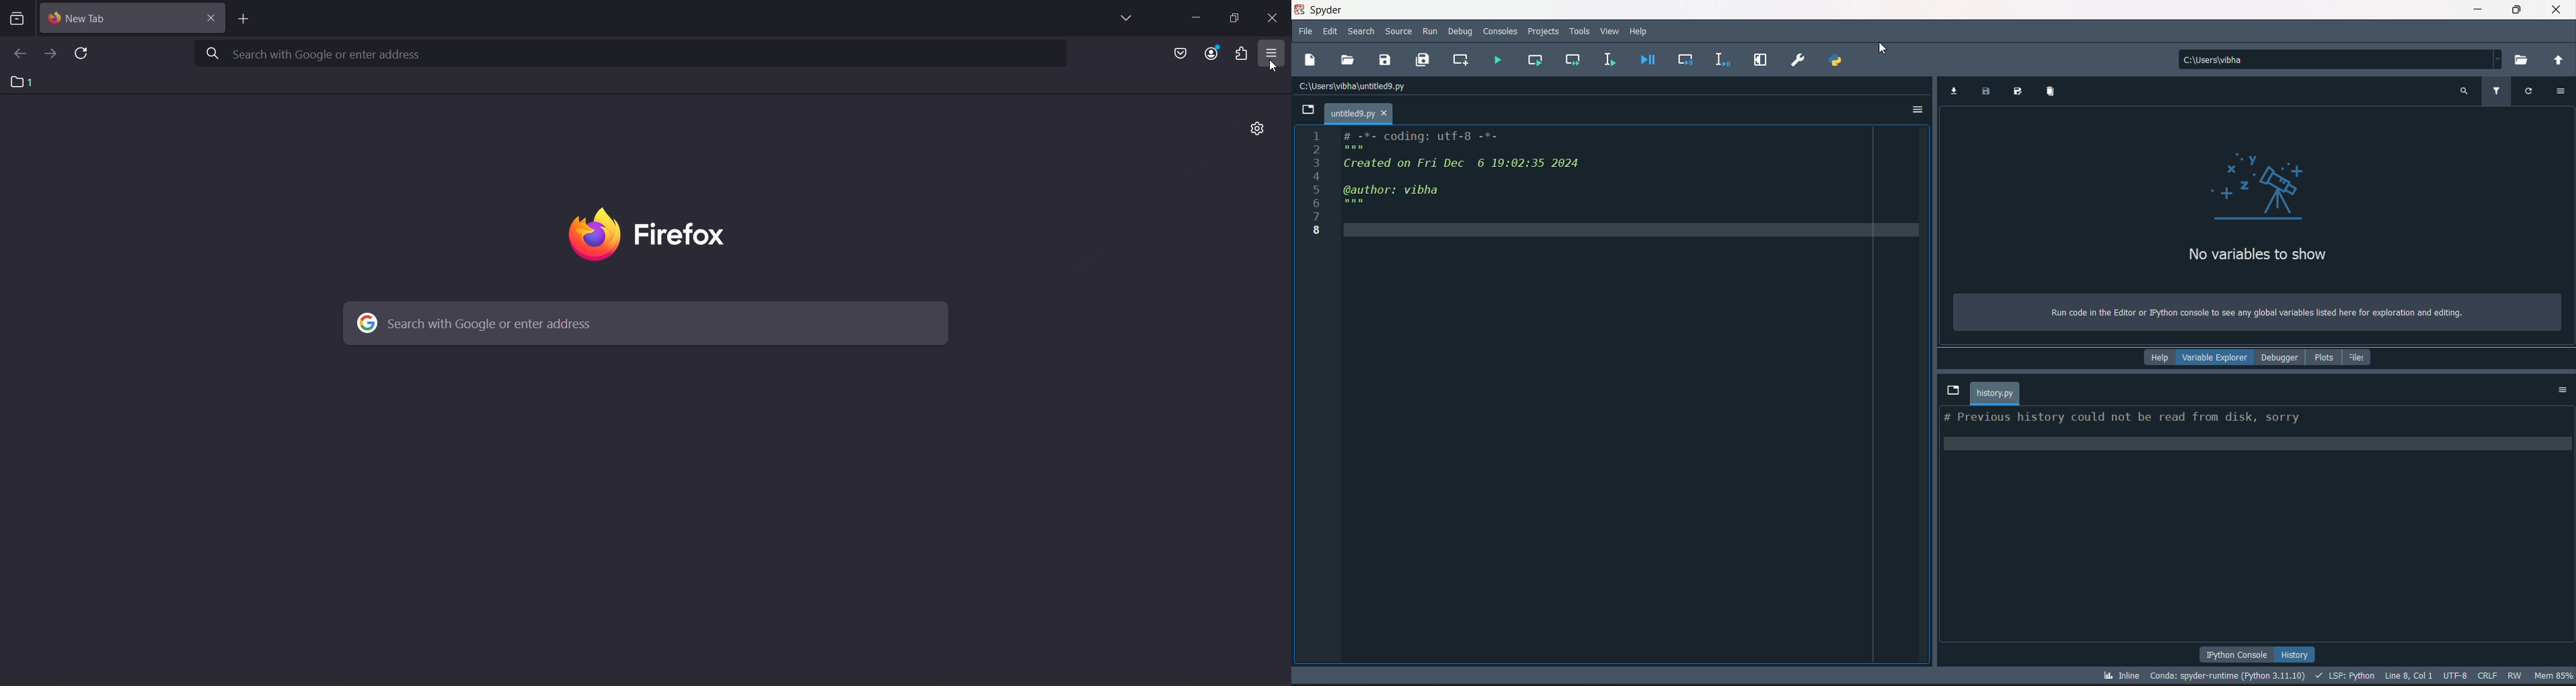 The image size is (2576, 700). What do you see at coordinates (1840, 61) in the screenshot?
I see `pythonpath manager` at bounding box center [1840, 61].